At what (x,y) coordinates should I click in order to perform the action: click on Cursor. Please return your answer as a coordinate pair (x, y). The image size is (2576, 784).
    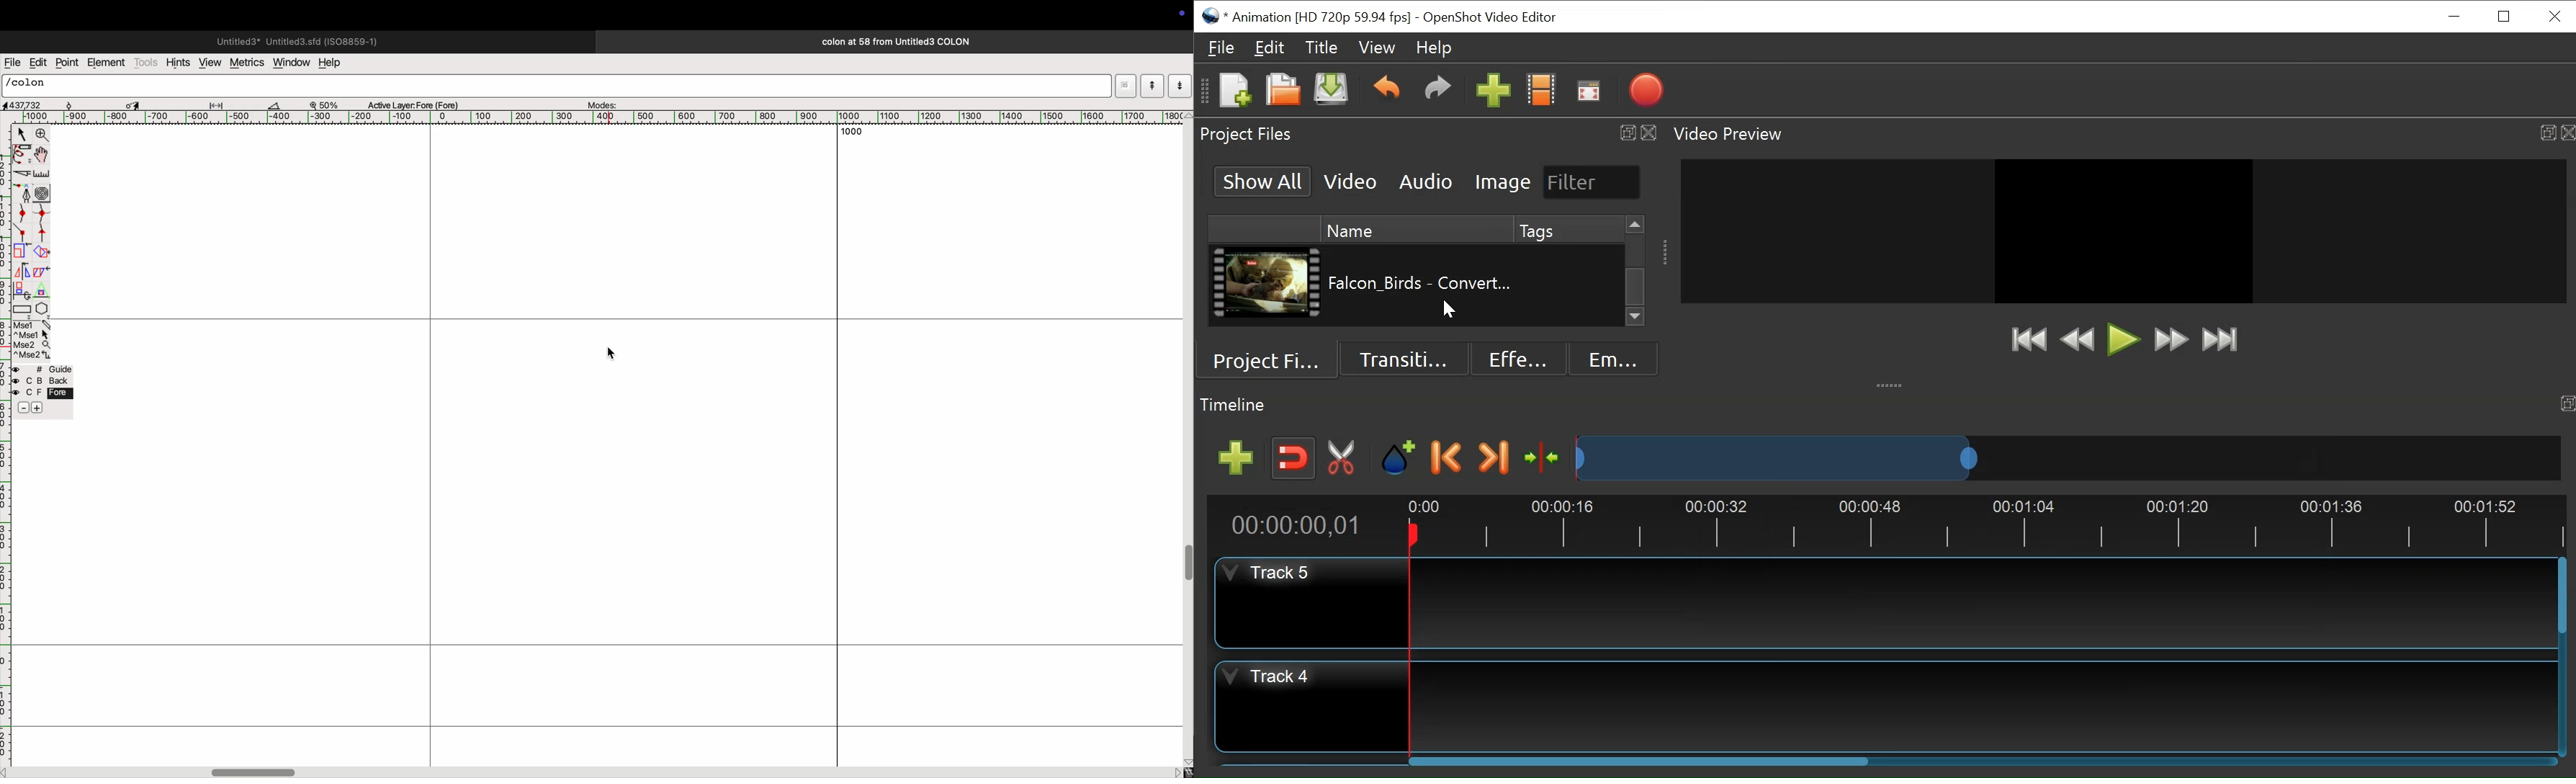
    Looking at the image, I should click on (1450, 312).